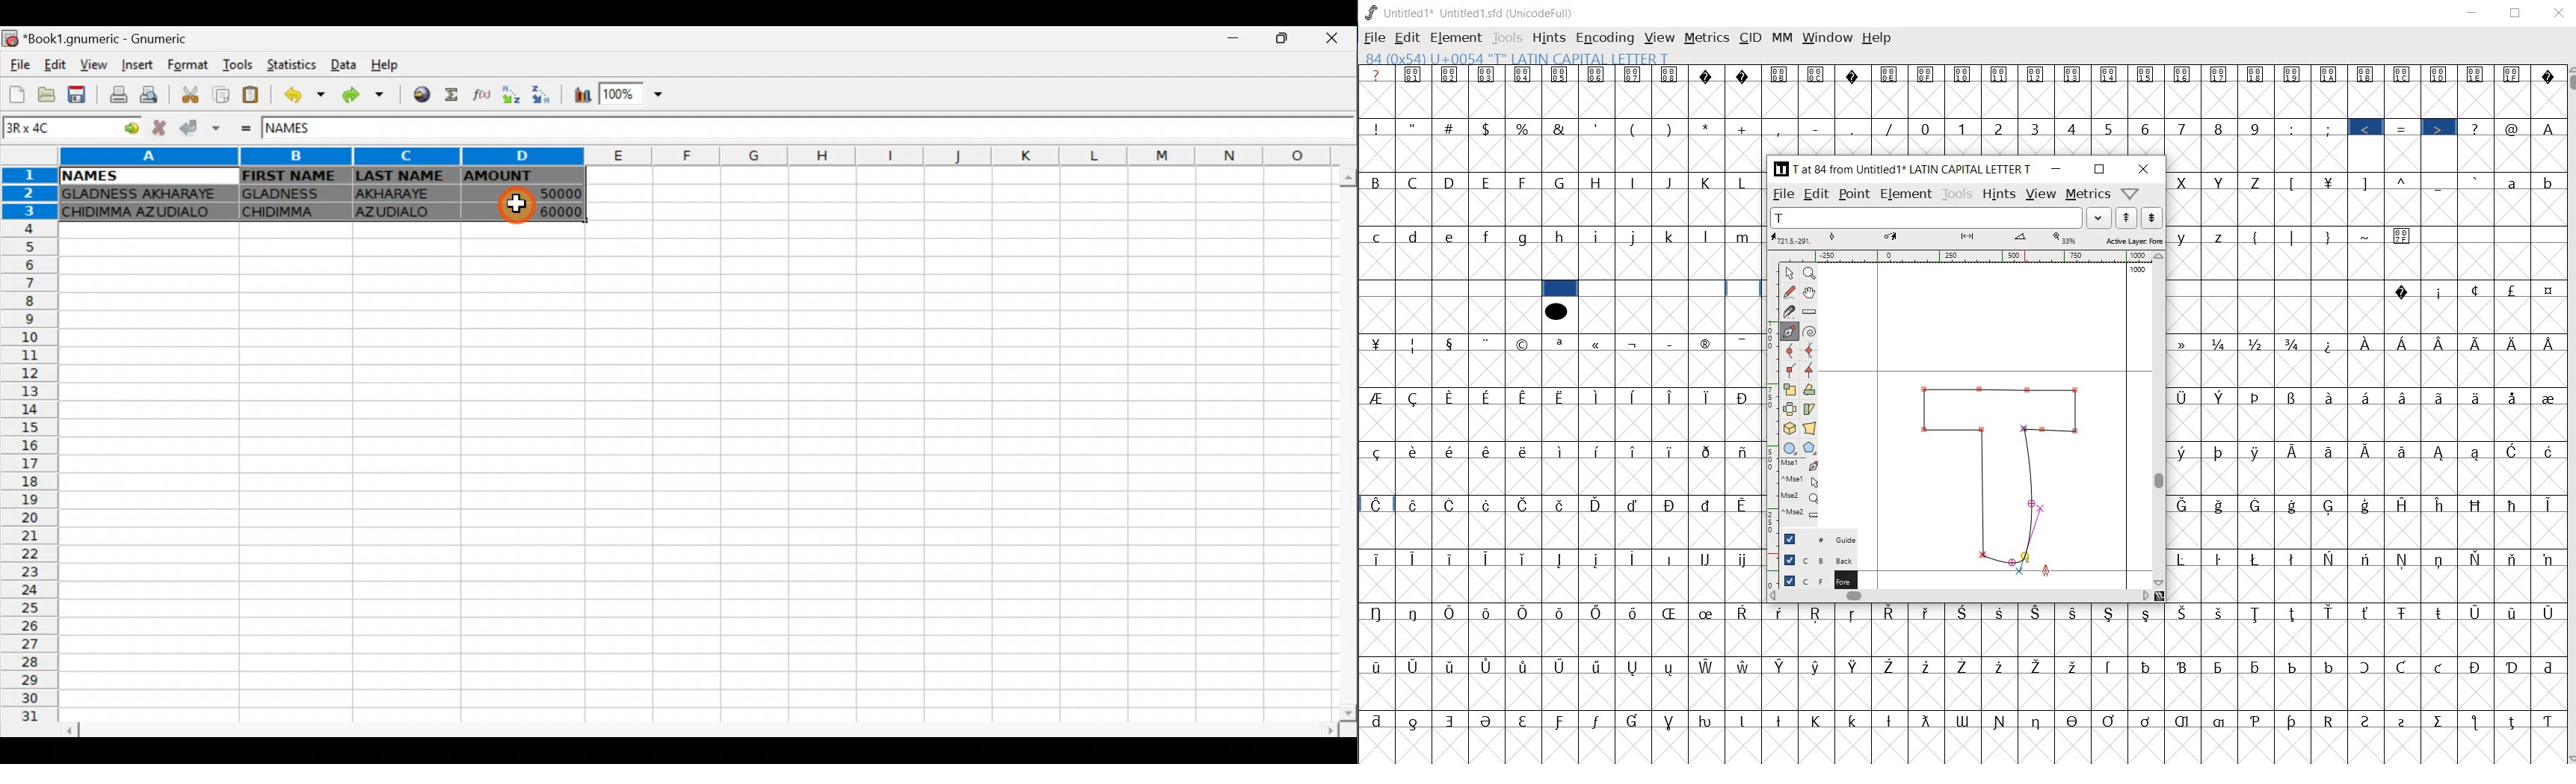 The width and height of the screenshot is (2576, 784). I want to click on LAST NAME, so click(404, 177).